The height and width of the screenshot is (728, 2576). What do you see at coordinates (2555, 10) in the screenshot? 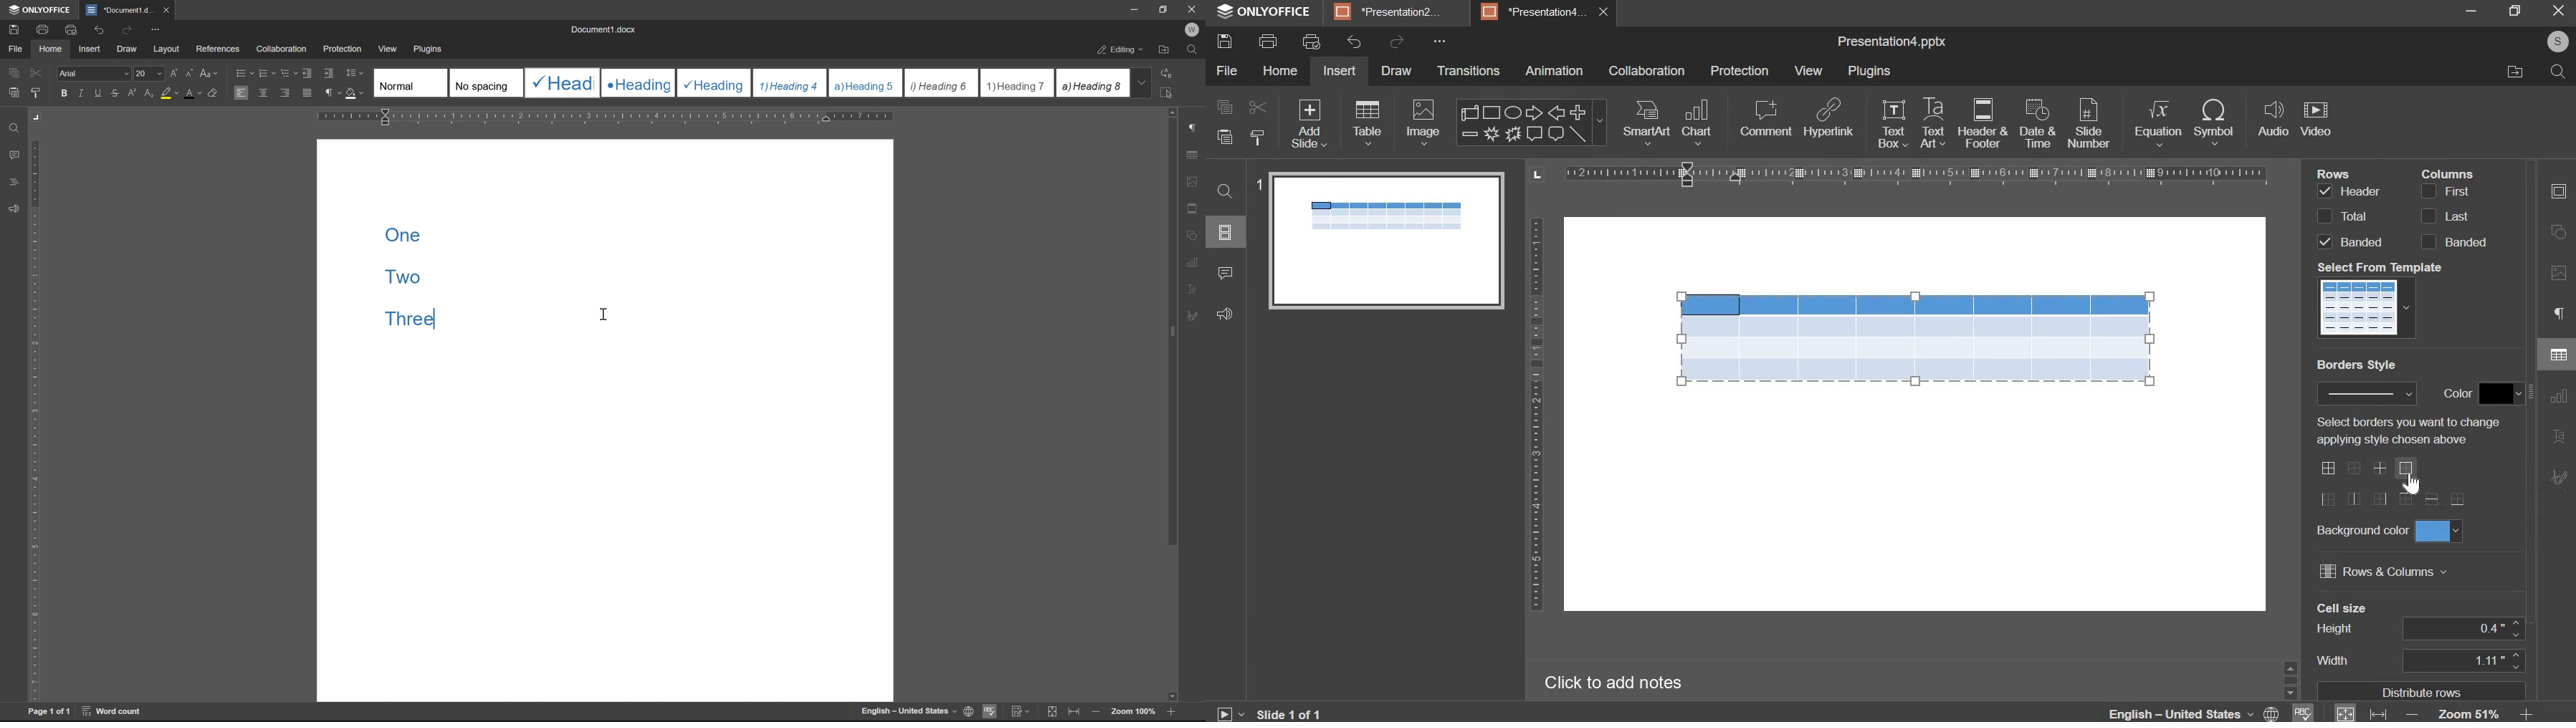
I see `close` at bounding box center [2555, 10].